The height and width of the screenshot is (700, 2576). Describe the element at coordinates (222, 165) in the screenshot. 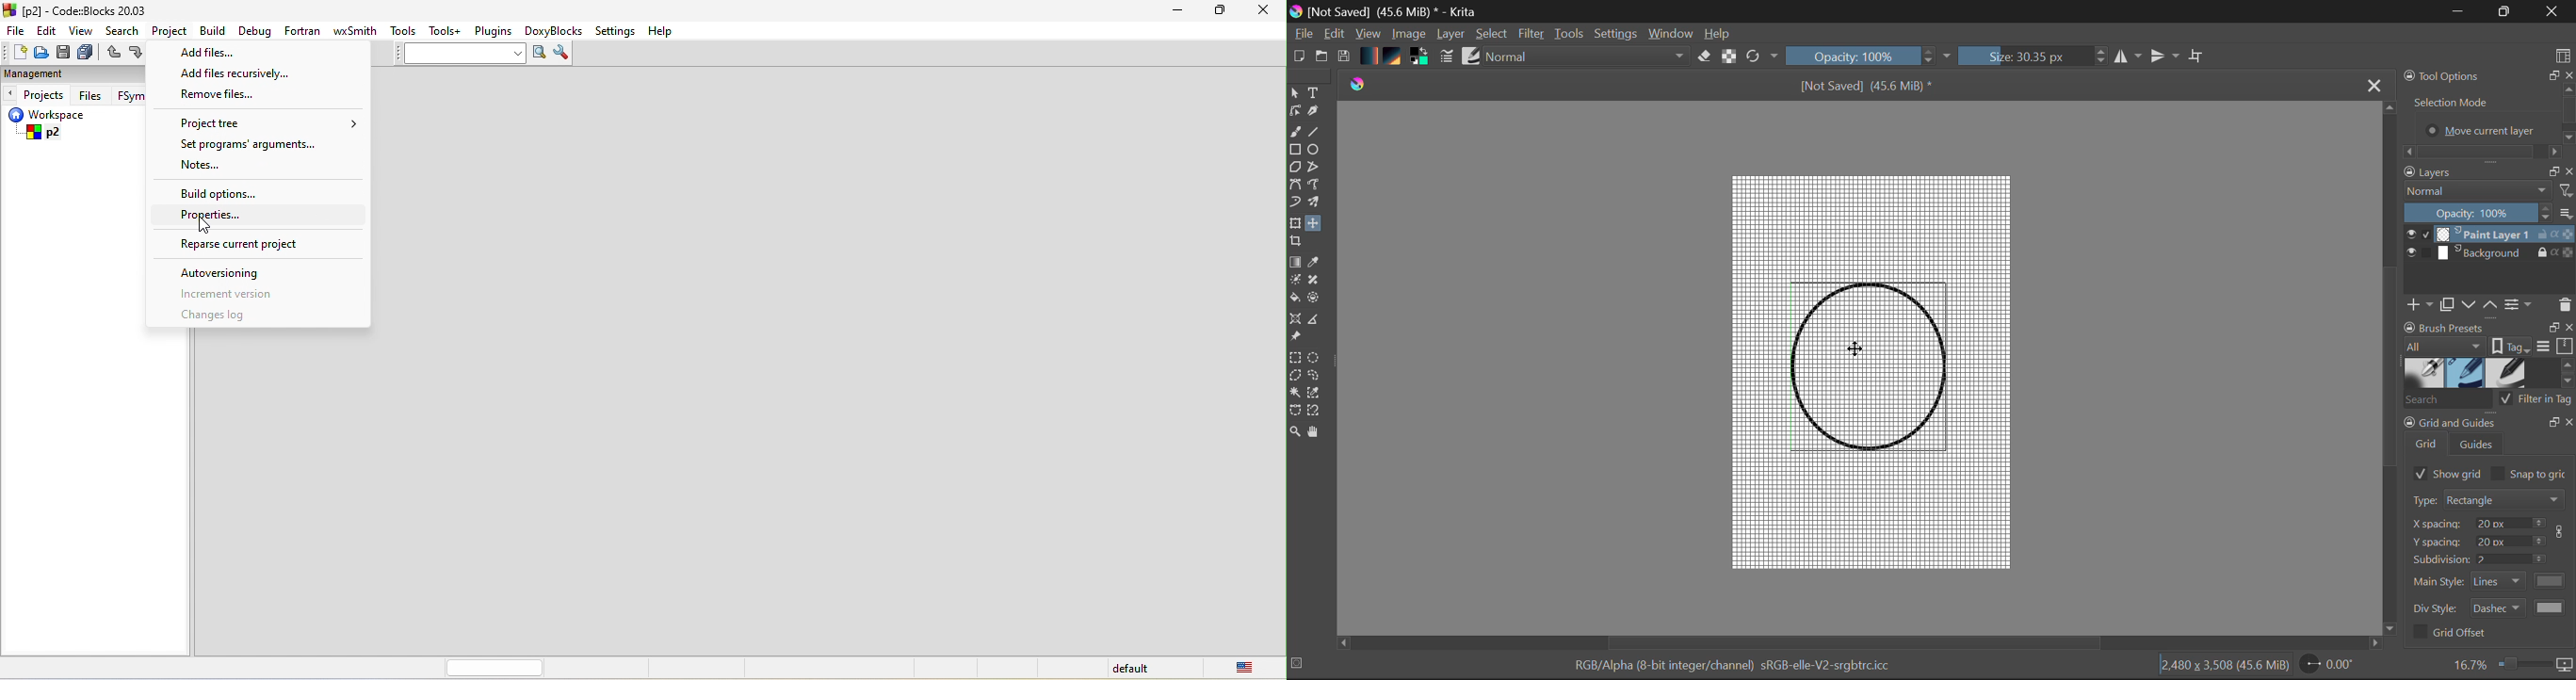

I see `notes` at that location.